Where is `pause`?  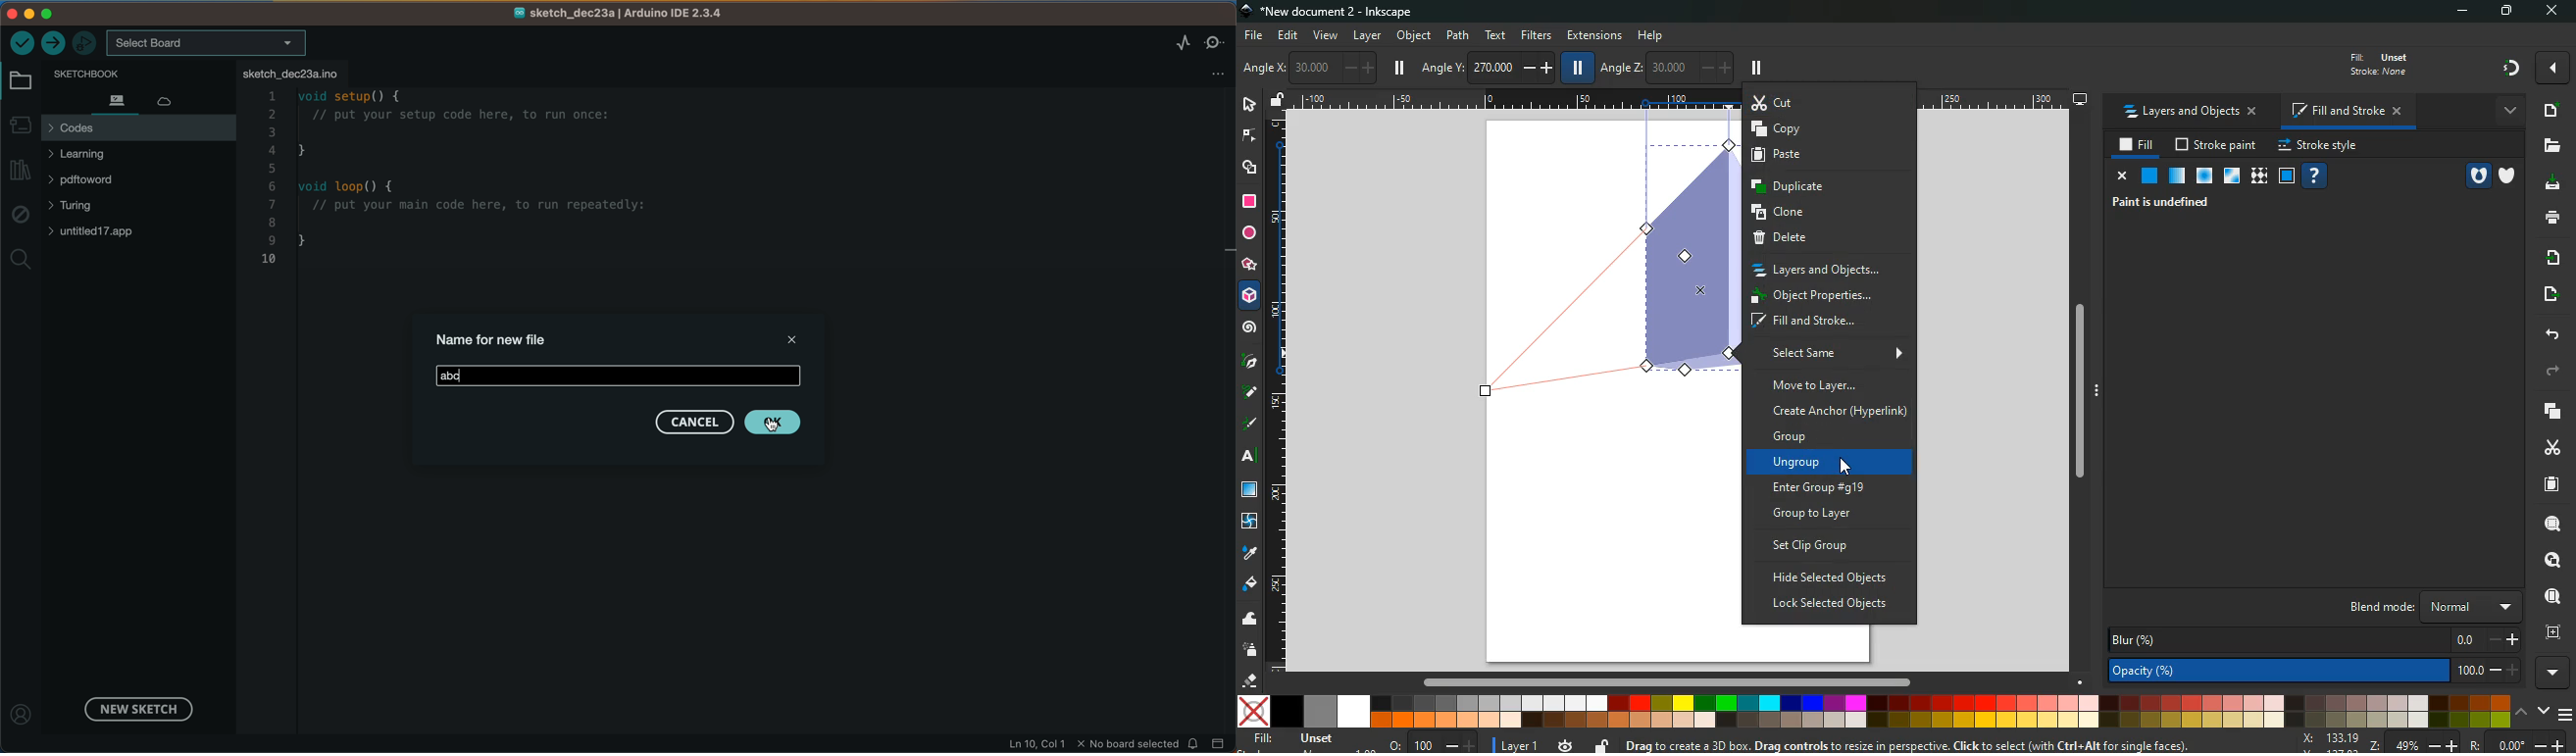 pause is located at coordinates (1399, 68).